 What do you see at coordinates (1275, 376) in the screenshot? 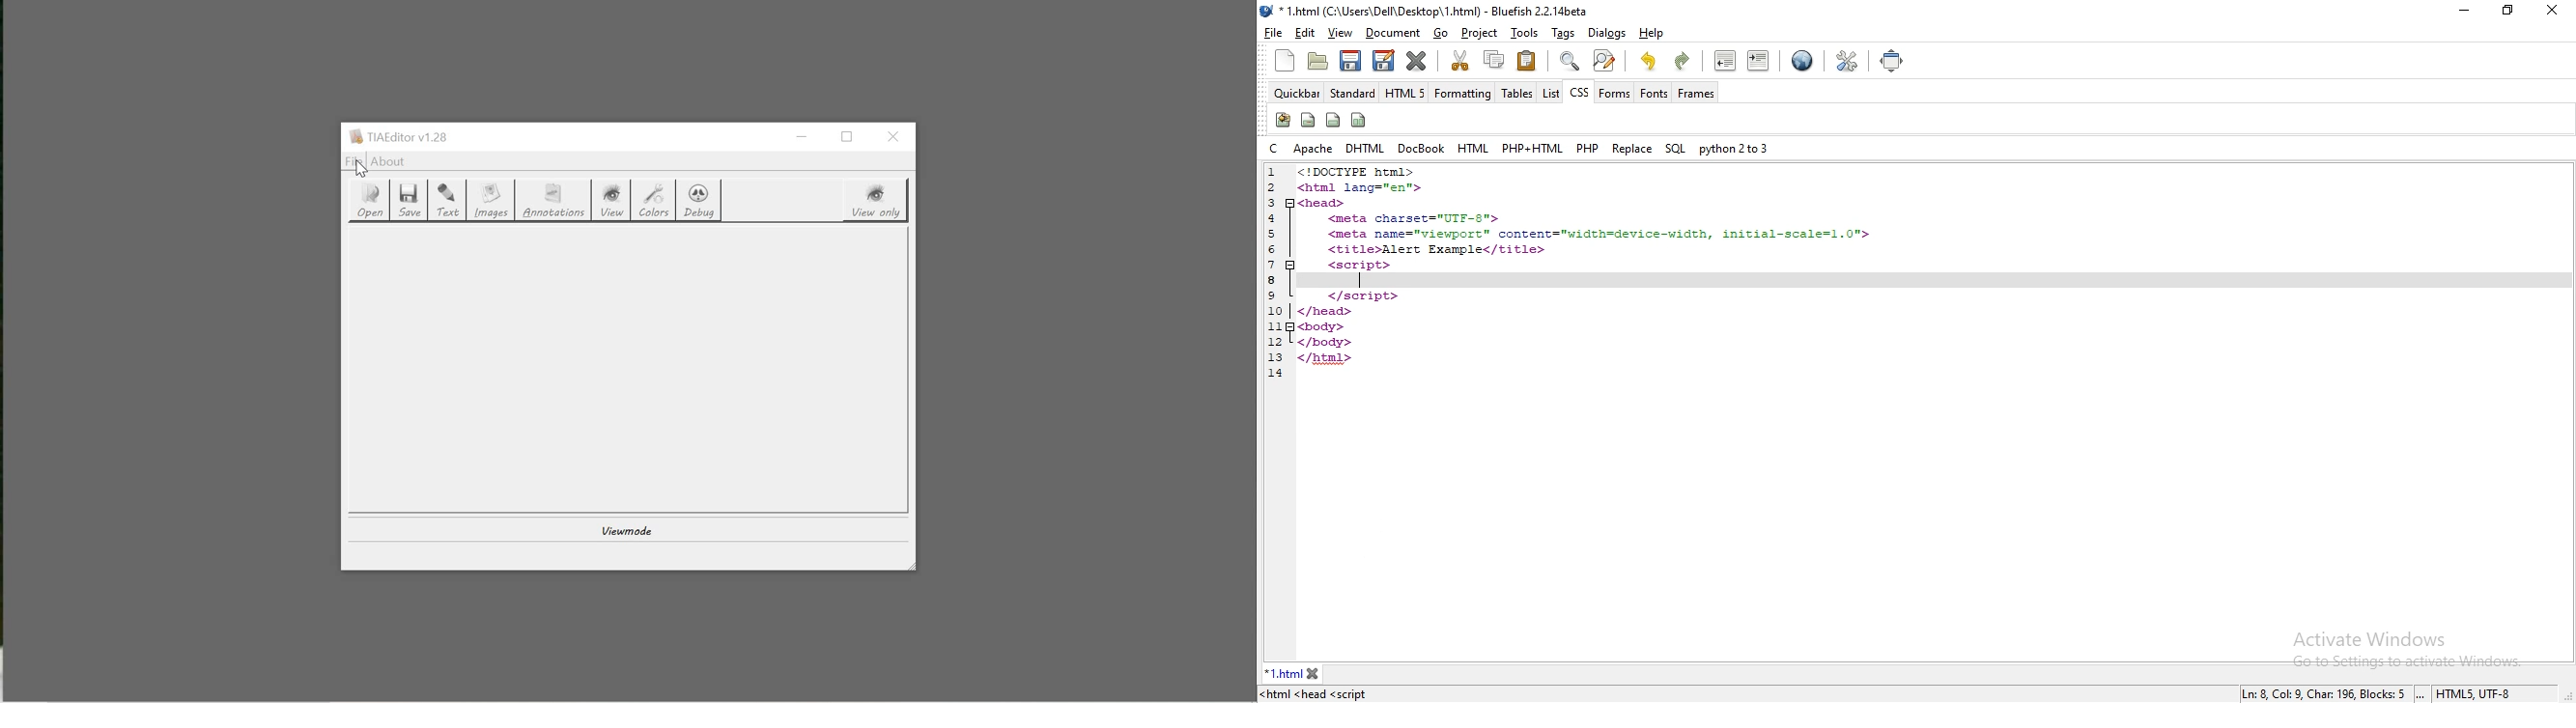
I see `14` at bounding box center [1275, 376].